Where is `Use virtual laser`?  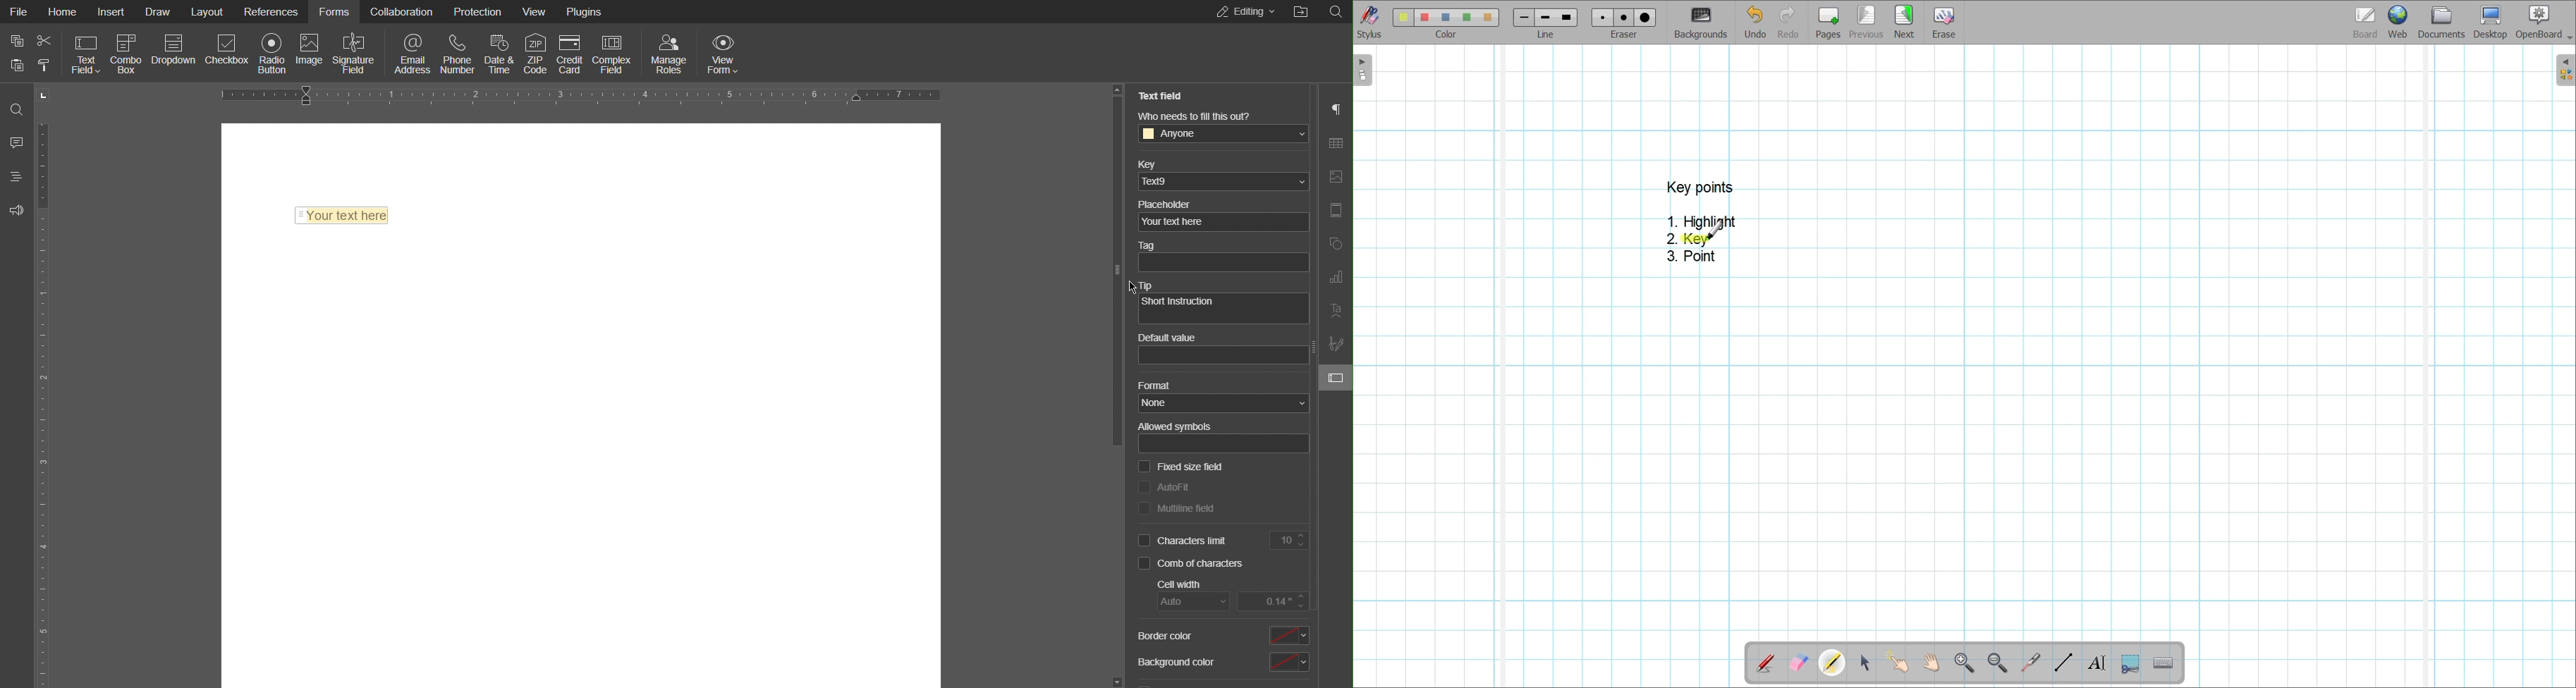
Use virtual laser is located at coordinates (2030, 663).